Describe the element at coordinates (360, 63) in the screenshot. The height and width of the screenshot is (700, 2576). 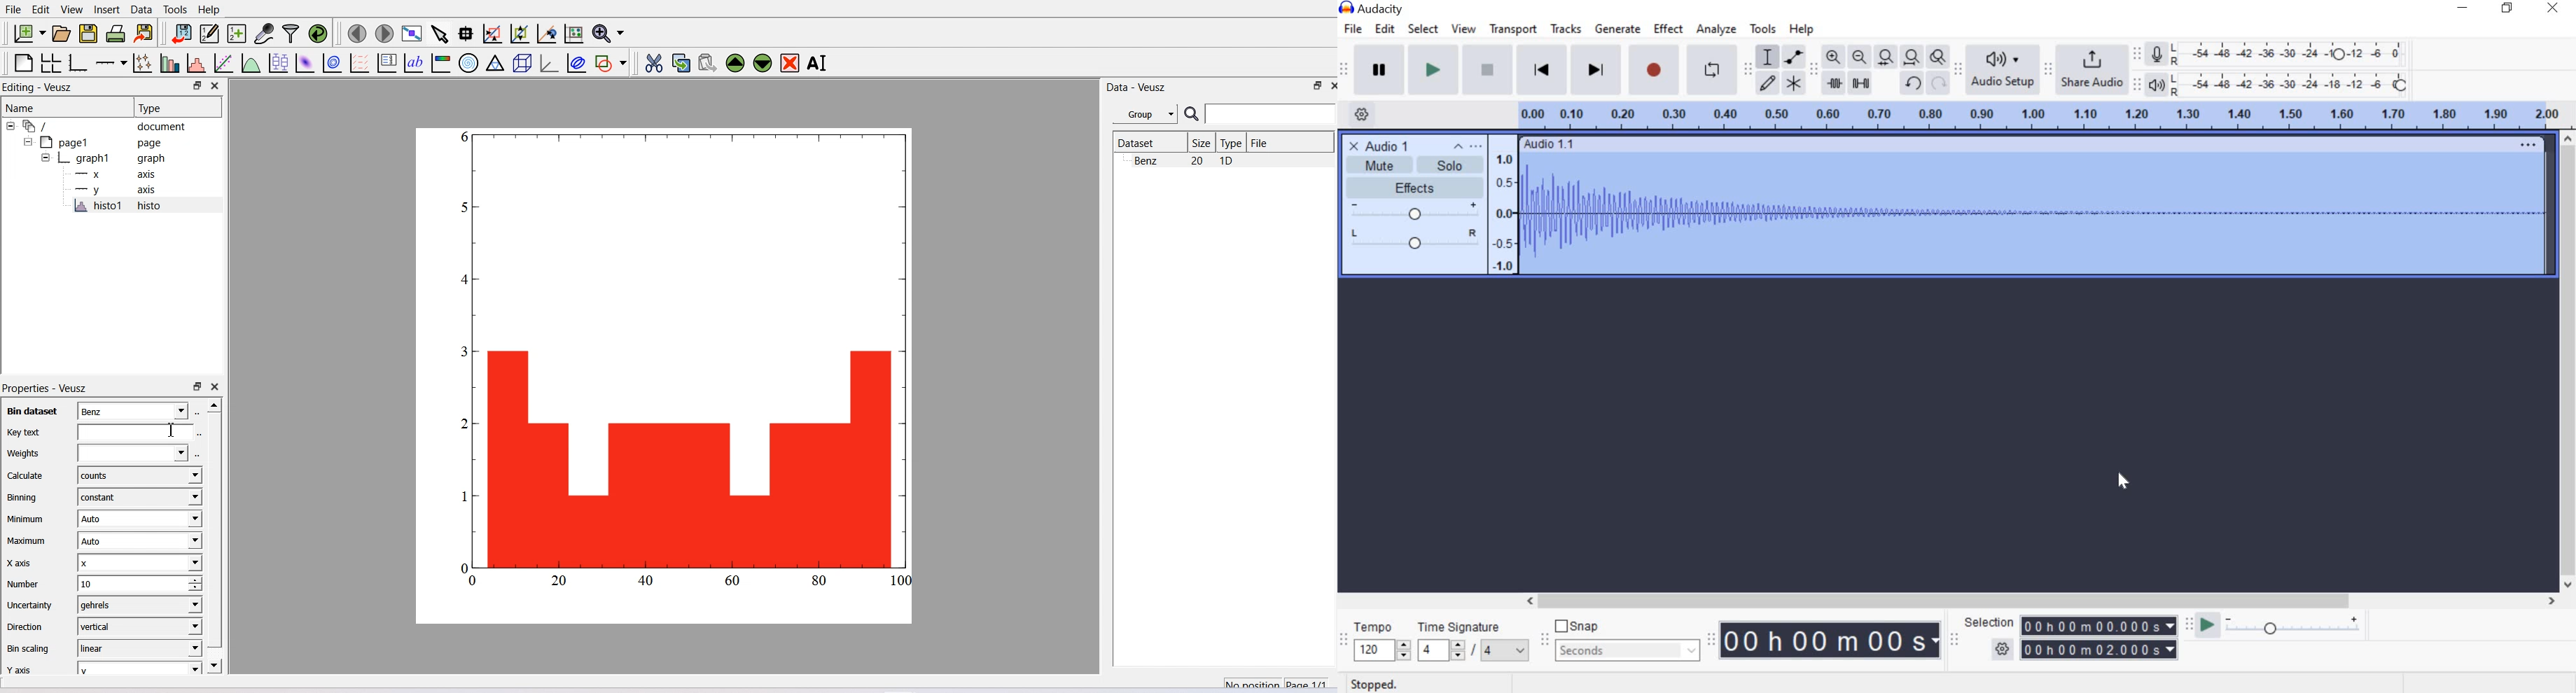
I see `Plot a vector field` at that location.